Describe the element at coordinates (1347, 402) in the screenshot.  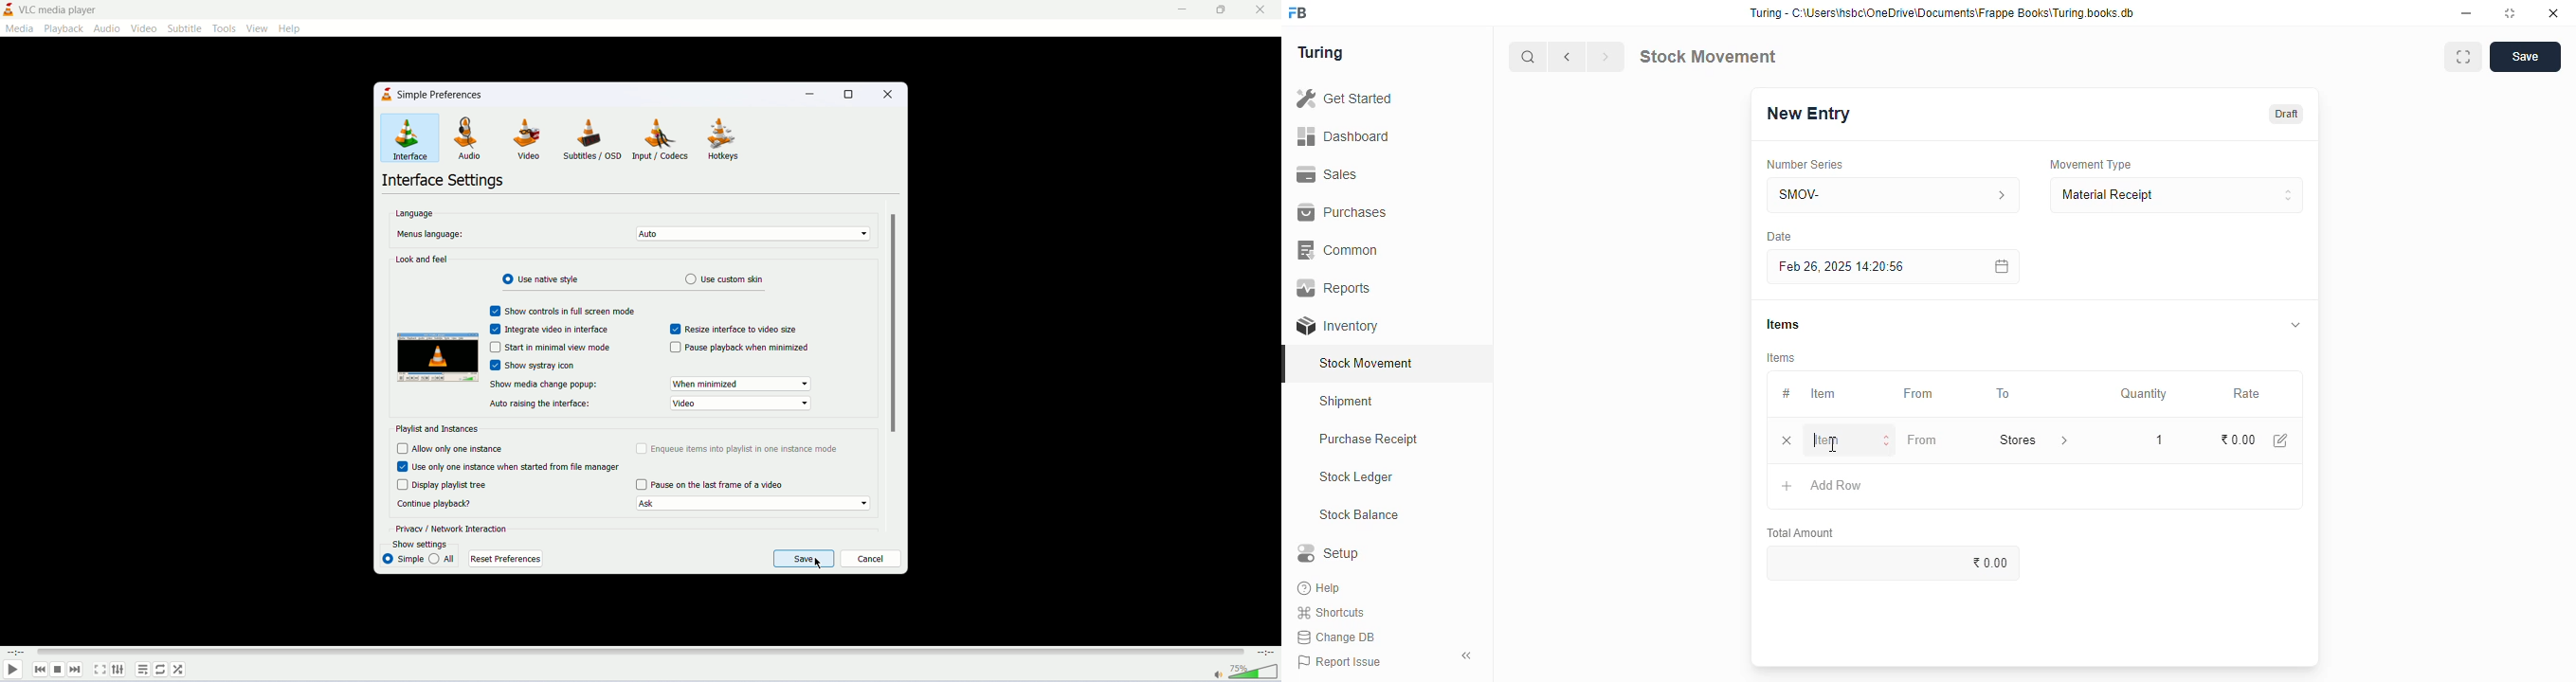
I see `shipment` at that location.